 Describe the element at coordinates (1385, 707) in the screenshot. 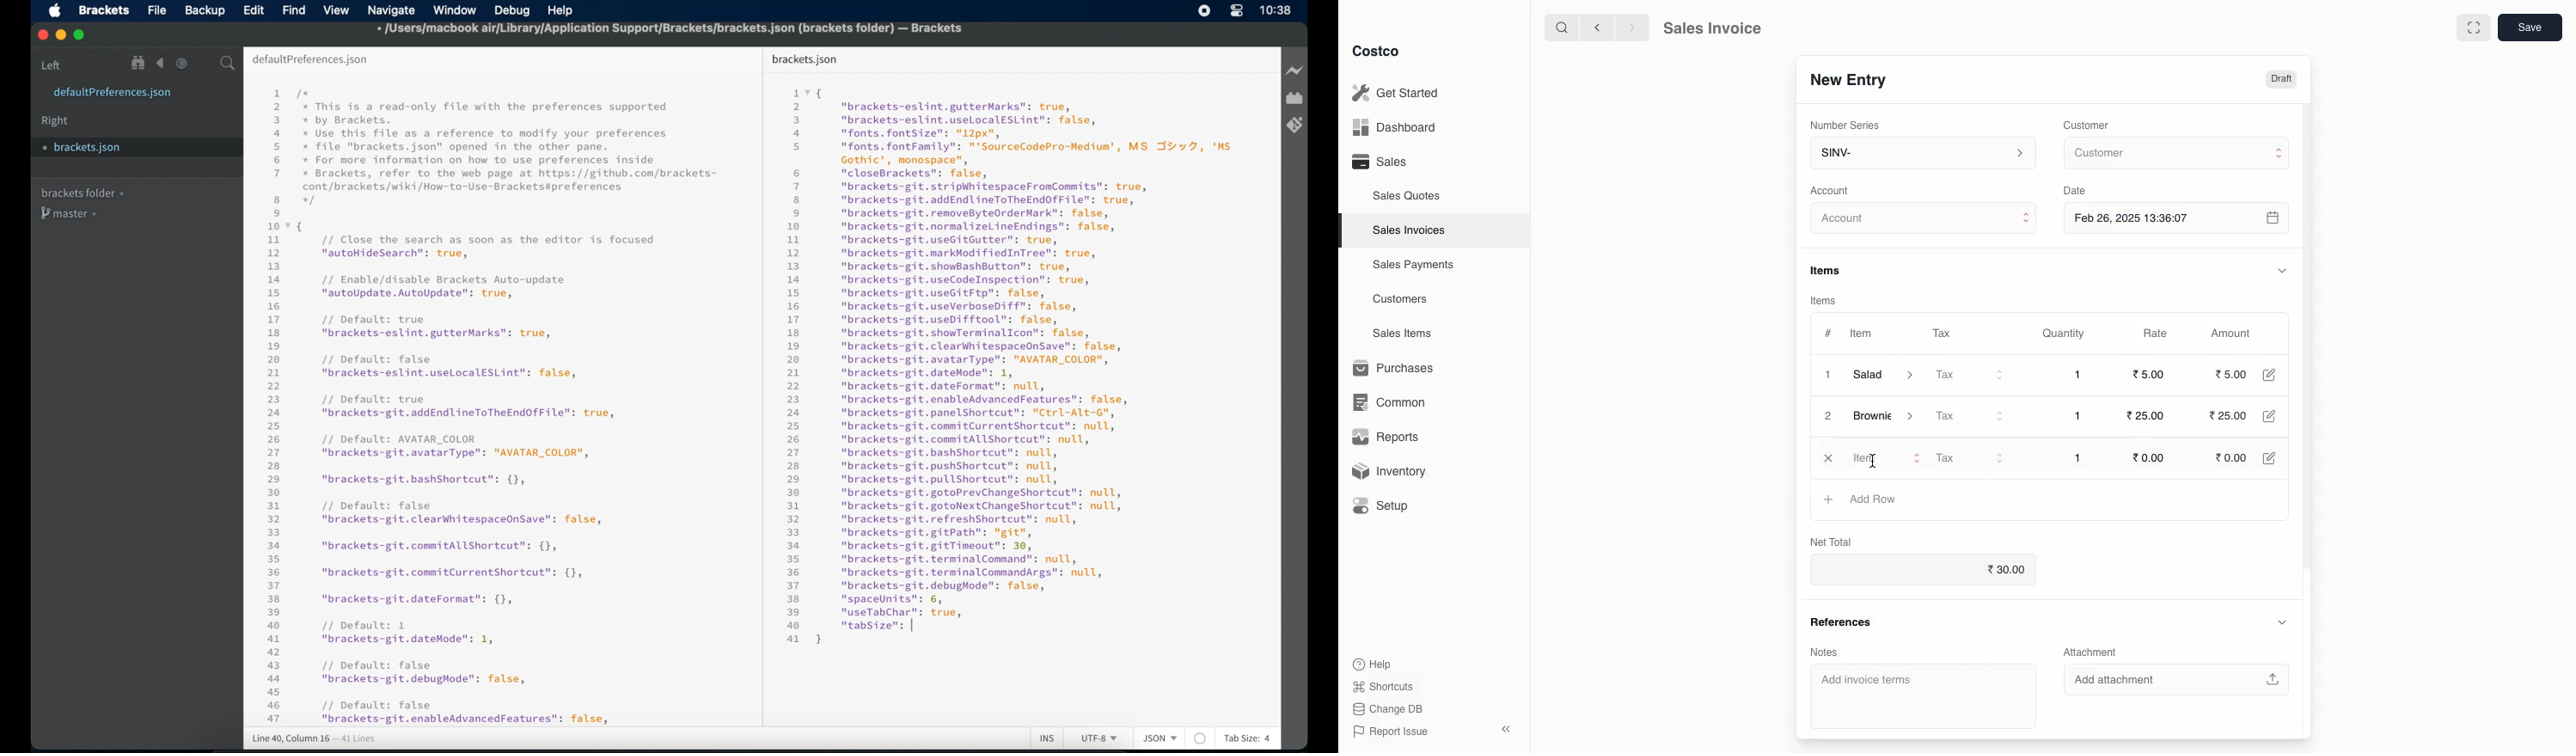

I see `Change DB` at that location.